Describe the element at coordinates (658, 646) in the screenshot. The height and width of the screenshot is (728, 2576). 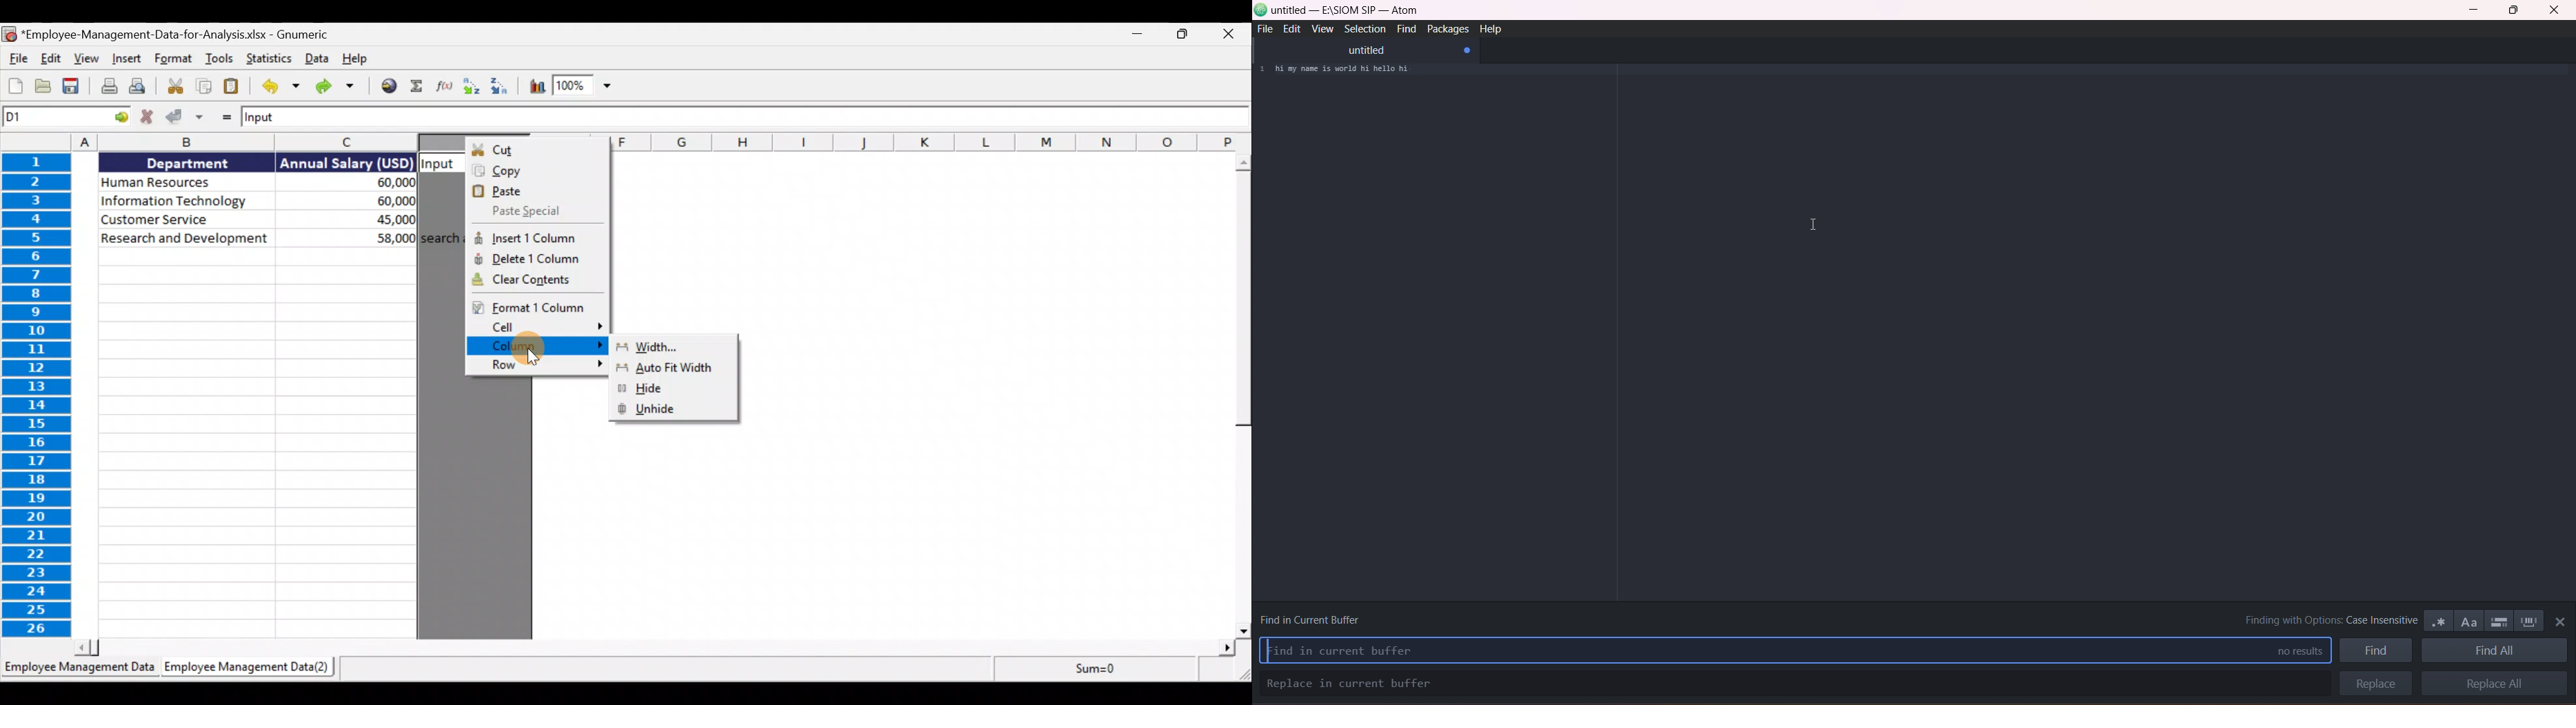
I see `Scroll bar` at that location.